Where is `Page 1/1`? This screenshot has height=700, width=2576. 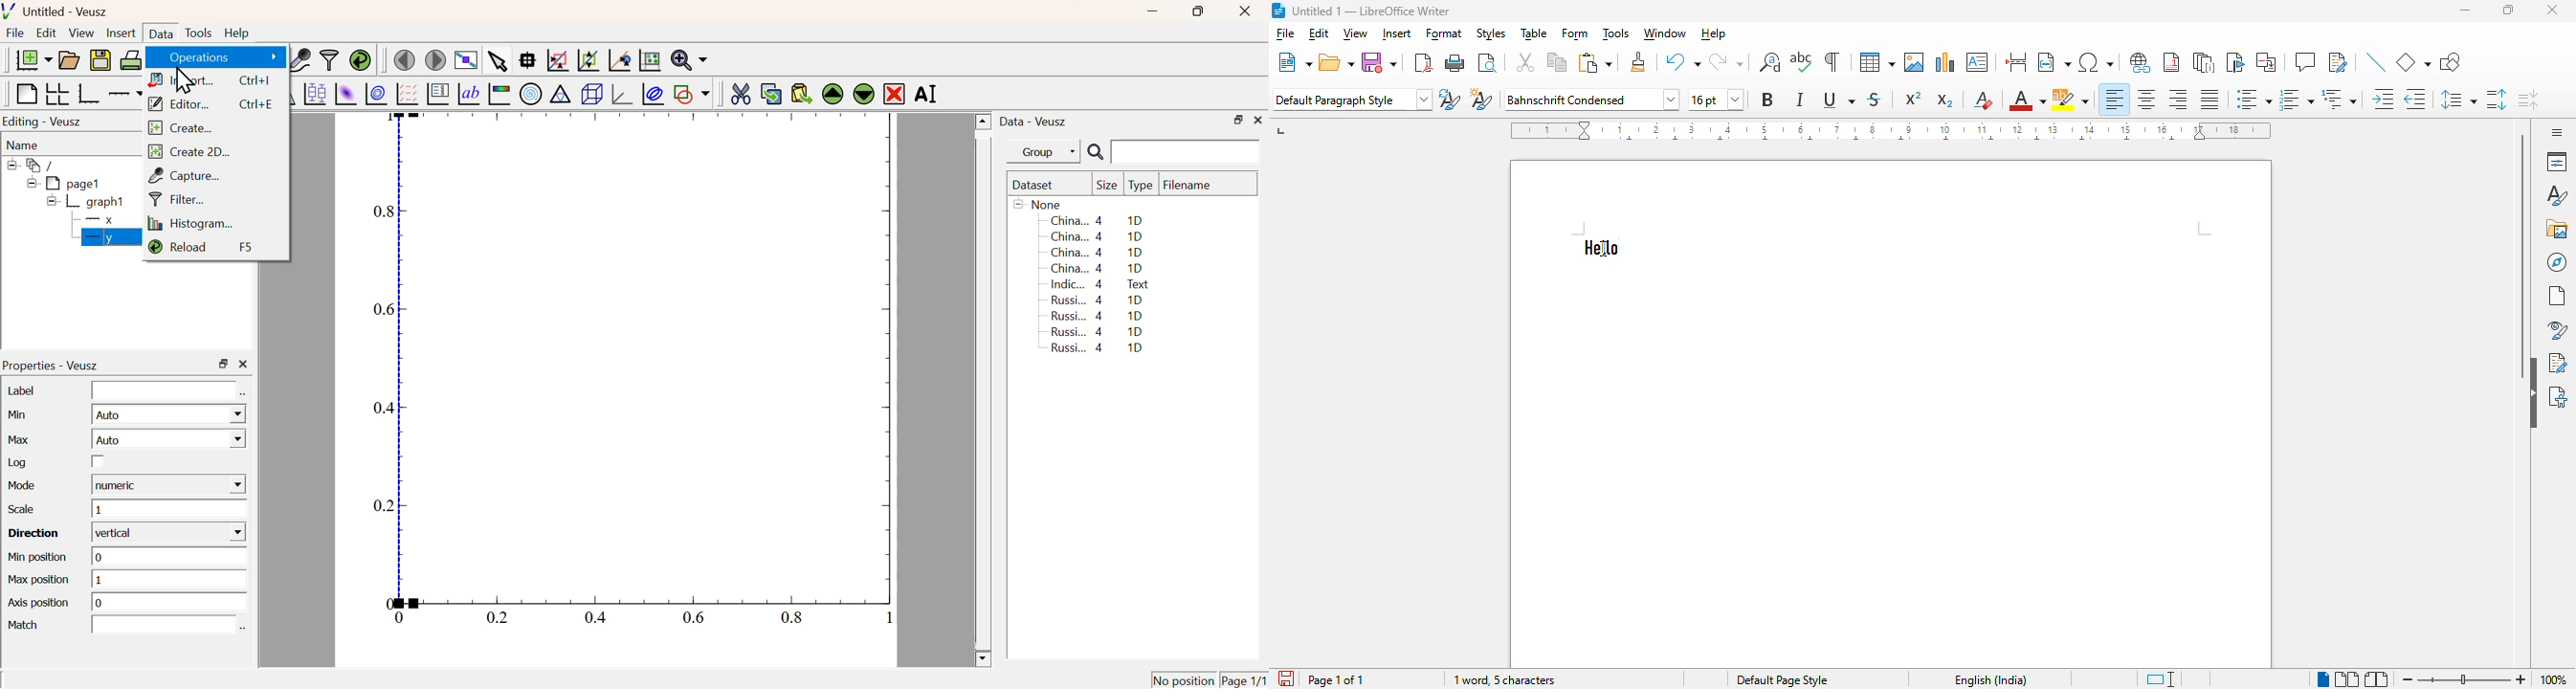 Page 1/1 is located at coordinates (1243, 680).